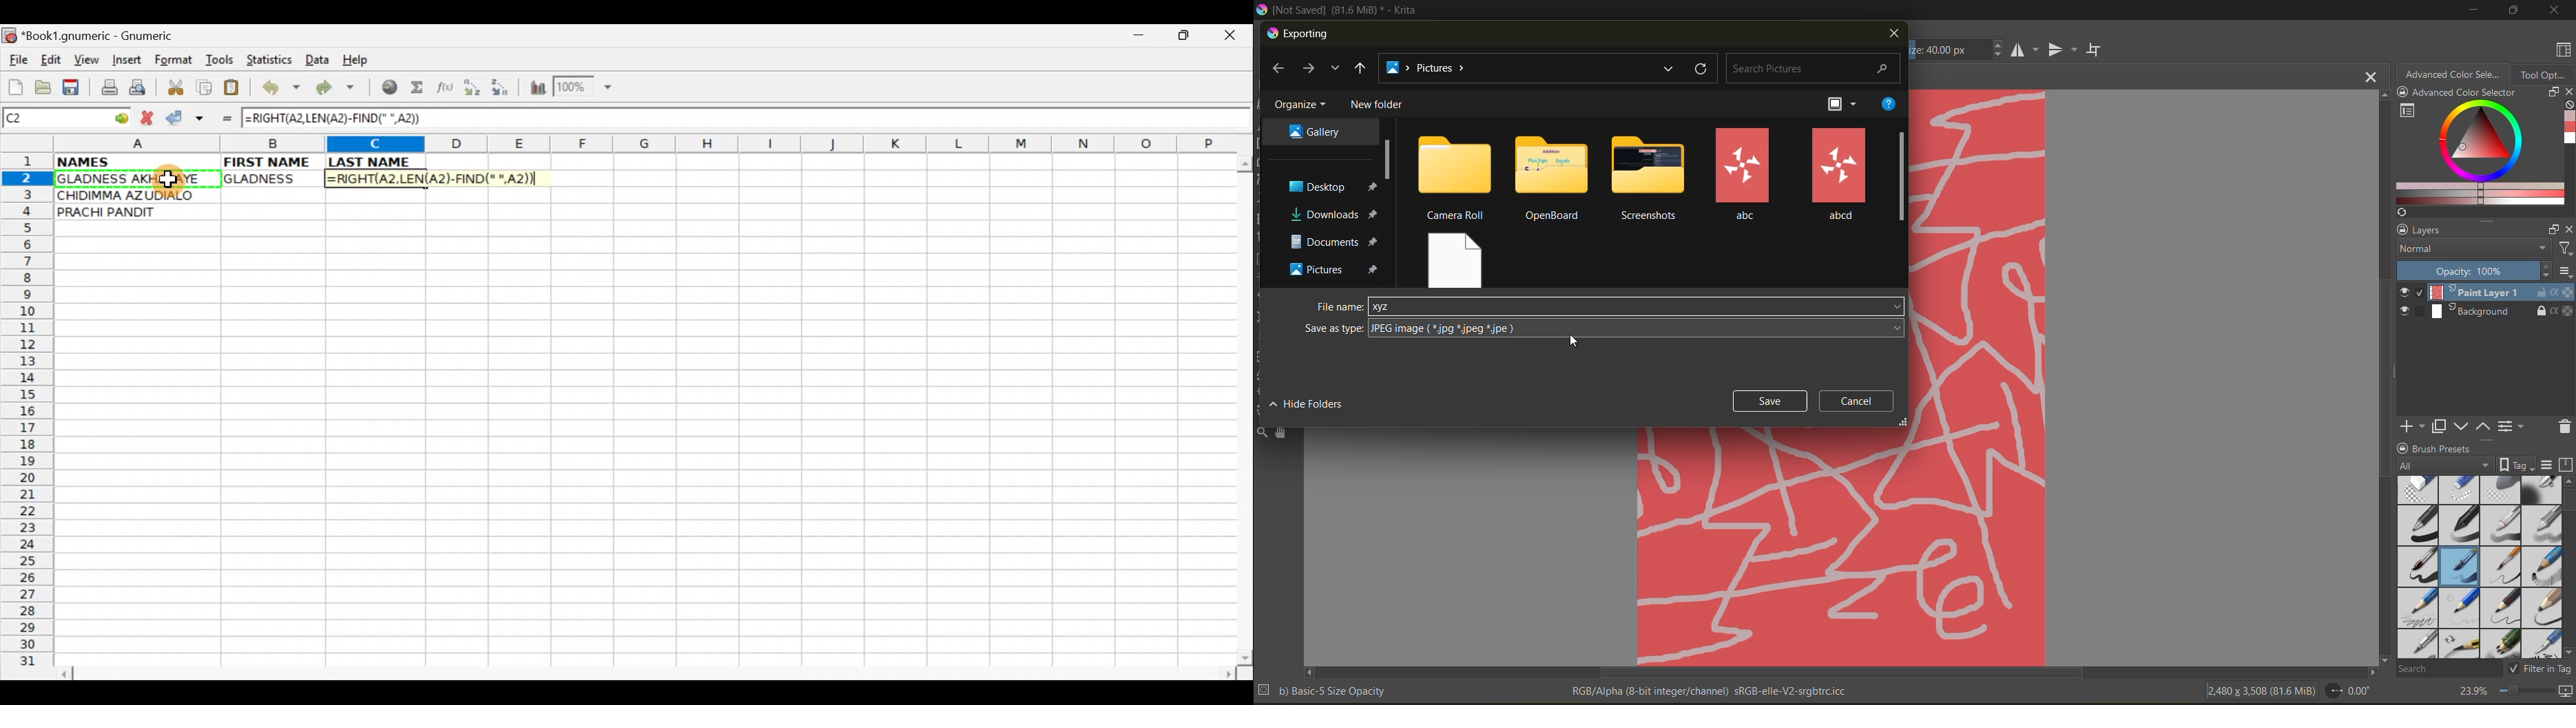 This screenshot has width=2576, height=728. Describe the element at coordinates (2453, 73) in the screenshot. I see `advanced color selector` at that location.